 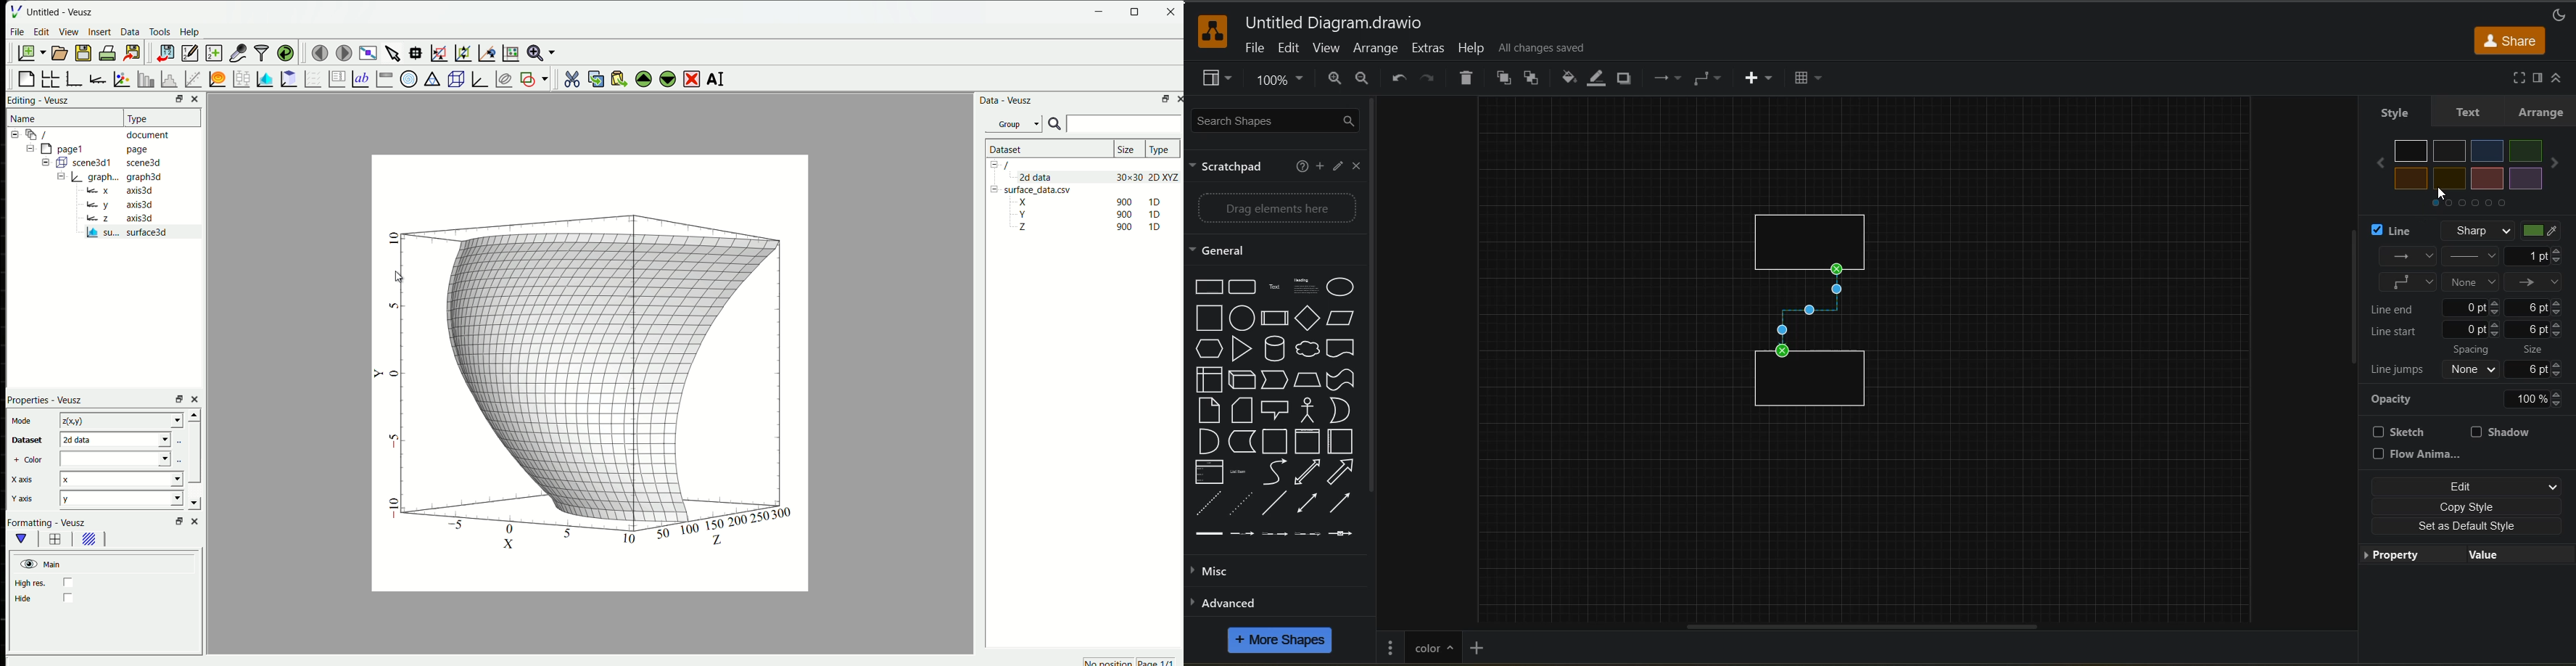 I want to click on search box, so click(x=1123, y=124).